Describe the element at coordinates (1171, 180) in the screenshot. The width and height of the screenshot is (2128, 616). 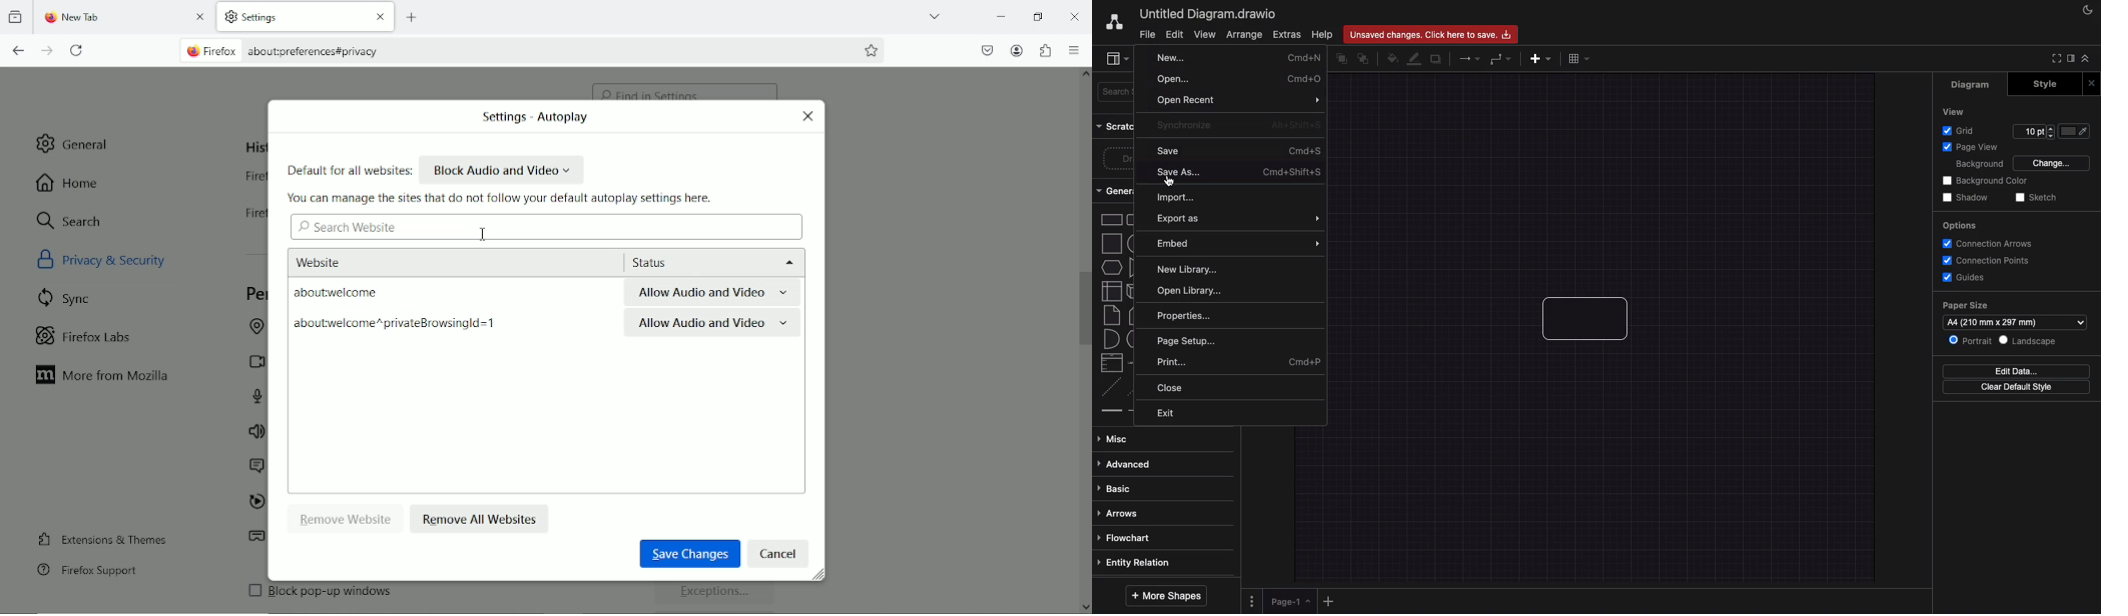
I see `Cursor` at that location.